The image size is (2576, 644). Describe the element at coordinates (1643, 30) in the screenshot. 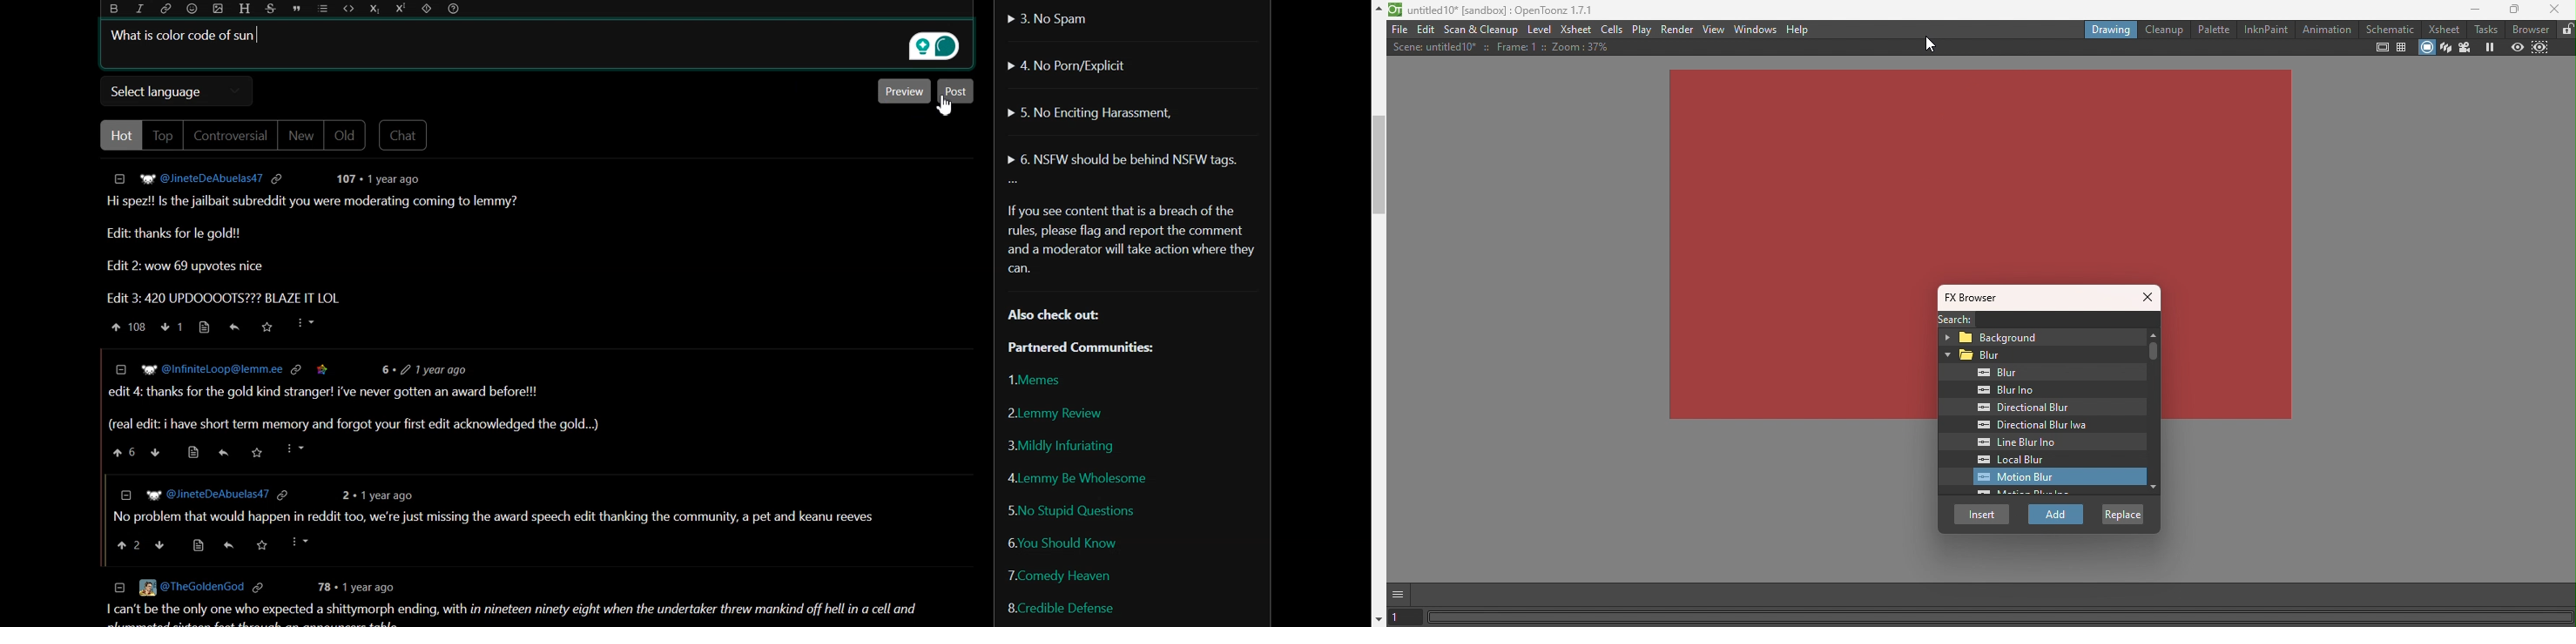

I see `Play ` at that location.